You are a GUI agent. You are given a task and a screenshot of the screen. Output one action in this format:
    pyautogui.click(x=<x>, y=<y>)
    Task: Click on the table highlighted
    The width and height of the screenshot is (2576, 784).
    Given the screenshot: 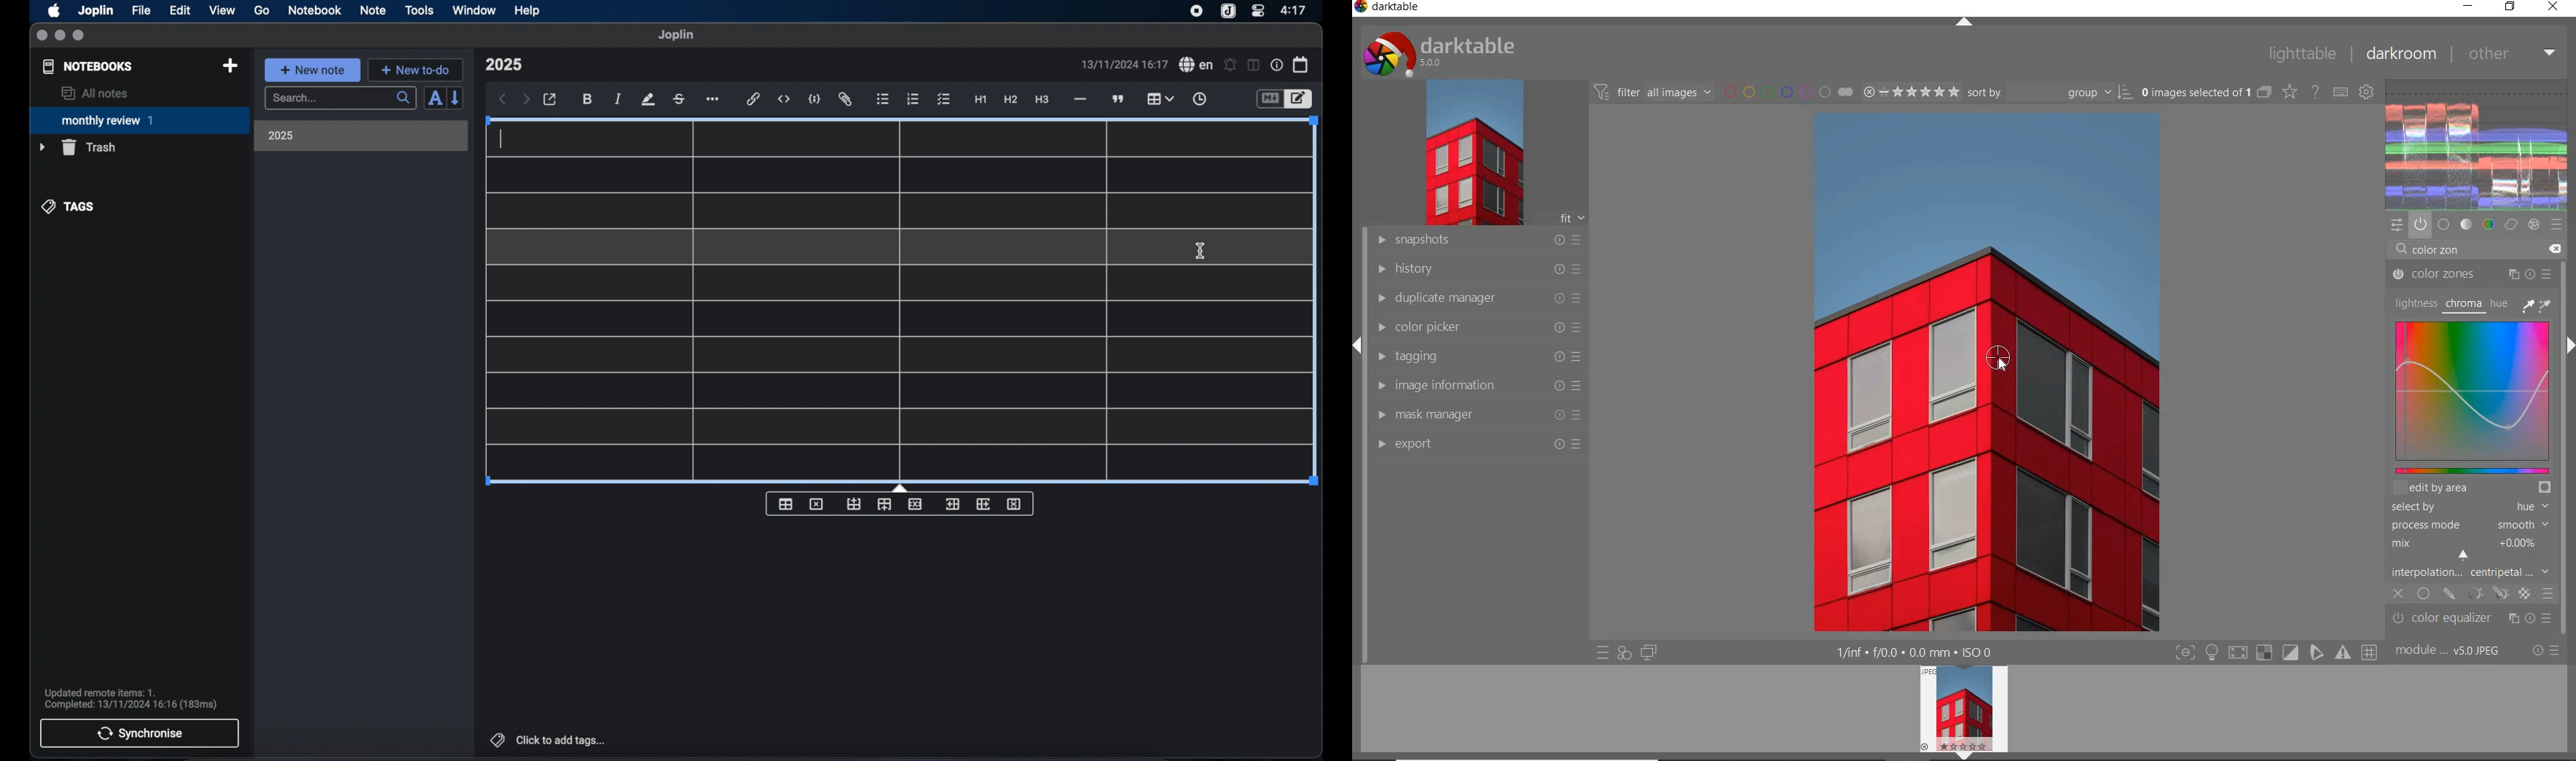 What is the action you would take?
    pyautogui.click(x=1158, y=99)
    